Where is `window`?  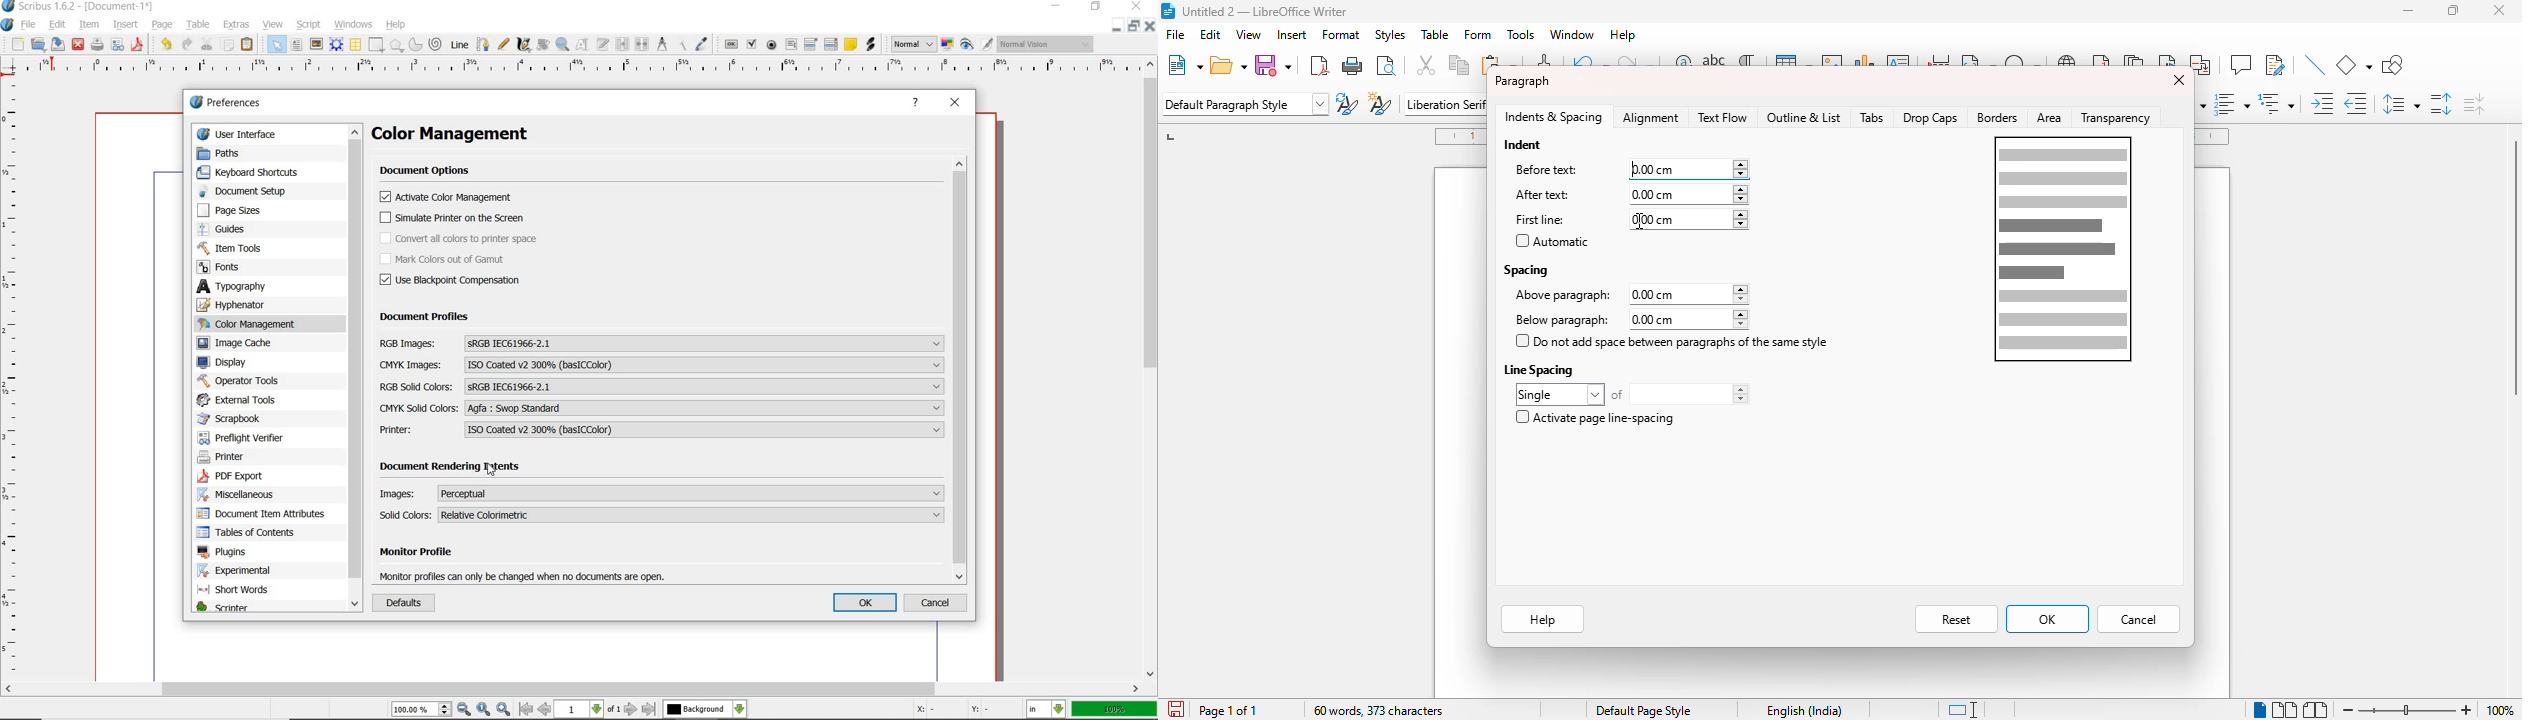 window is located at coordinates (1572, 34).